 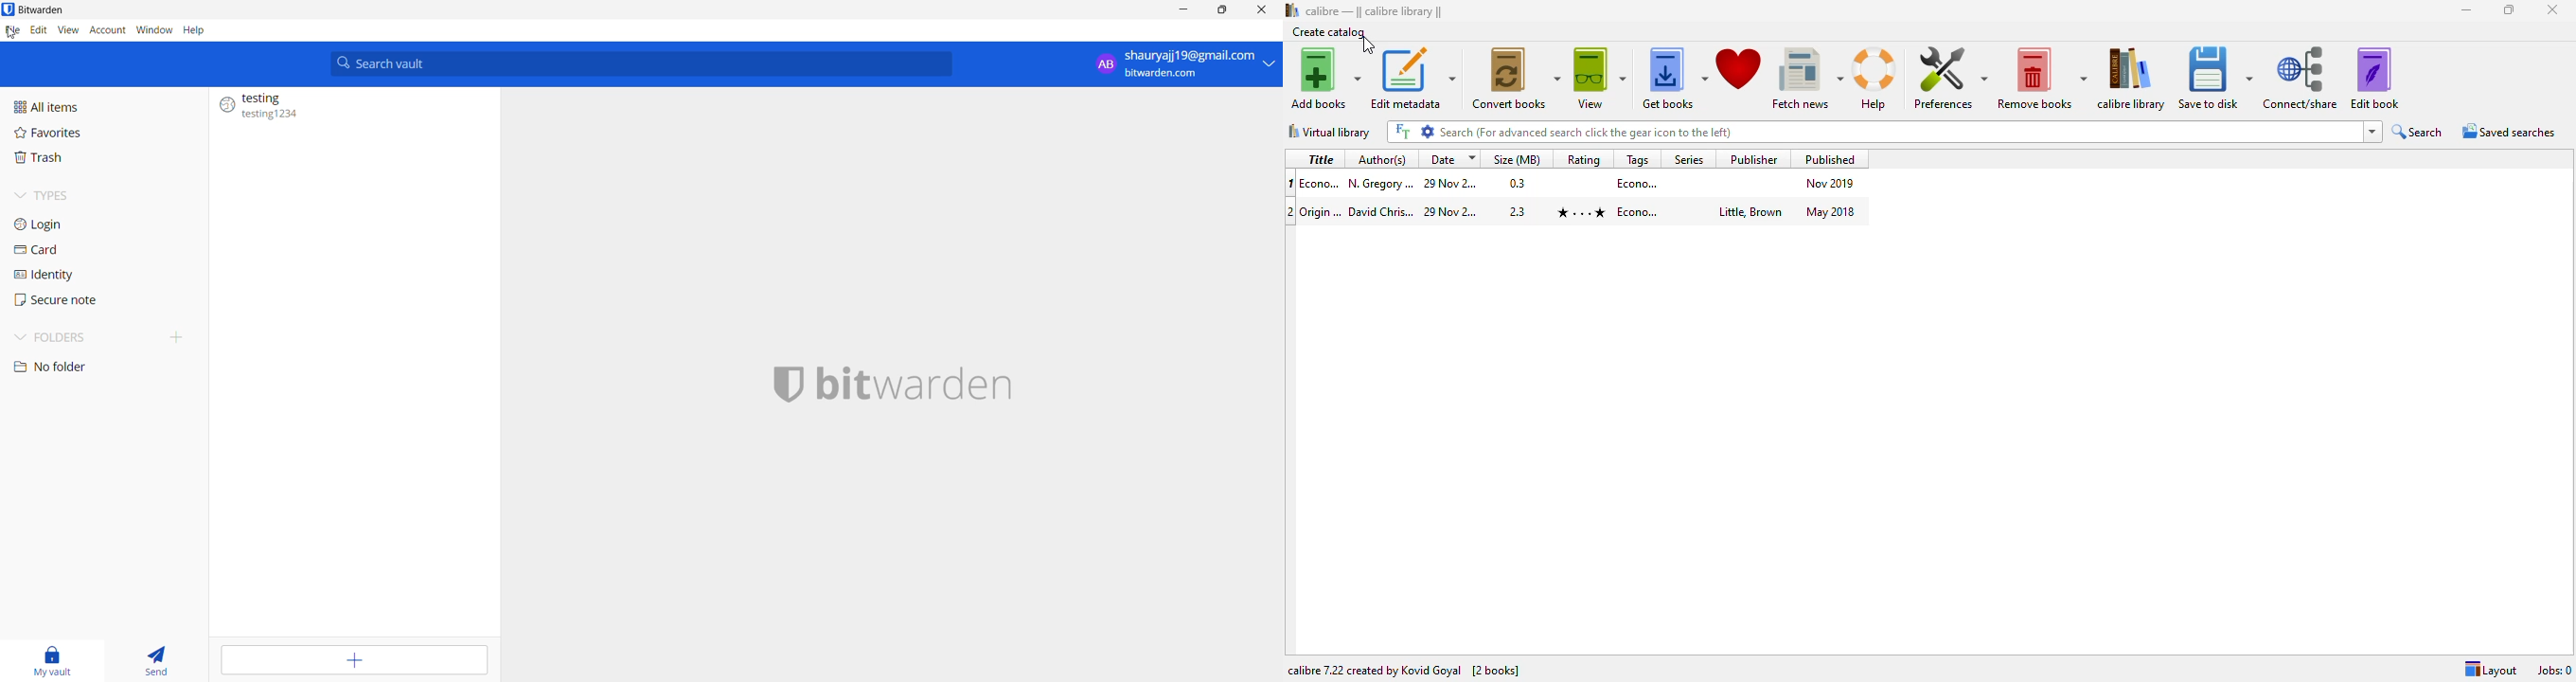 I want to click on no folders, so click(x=87, y=369).